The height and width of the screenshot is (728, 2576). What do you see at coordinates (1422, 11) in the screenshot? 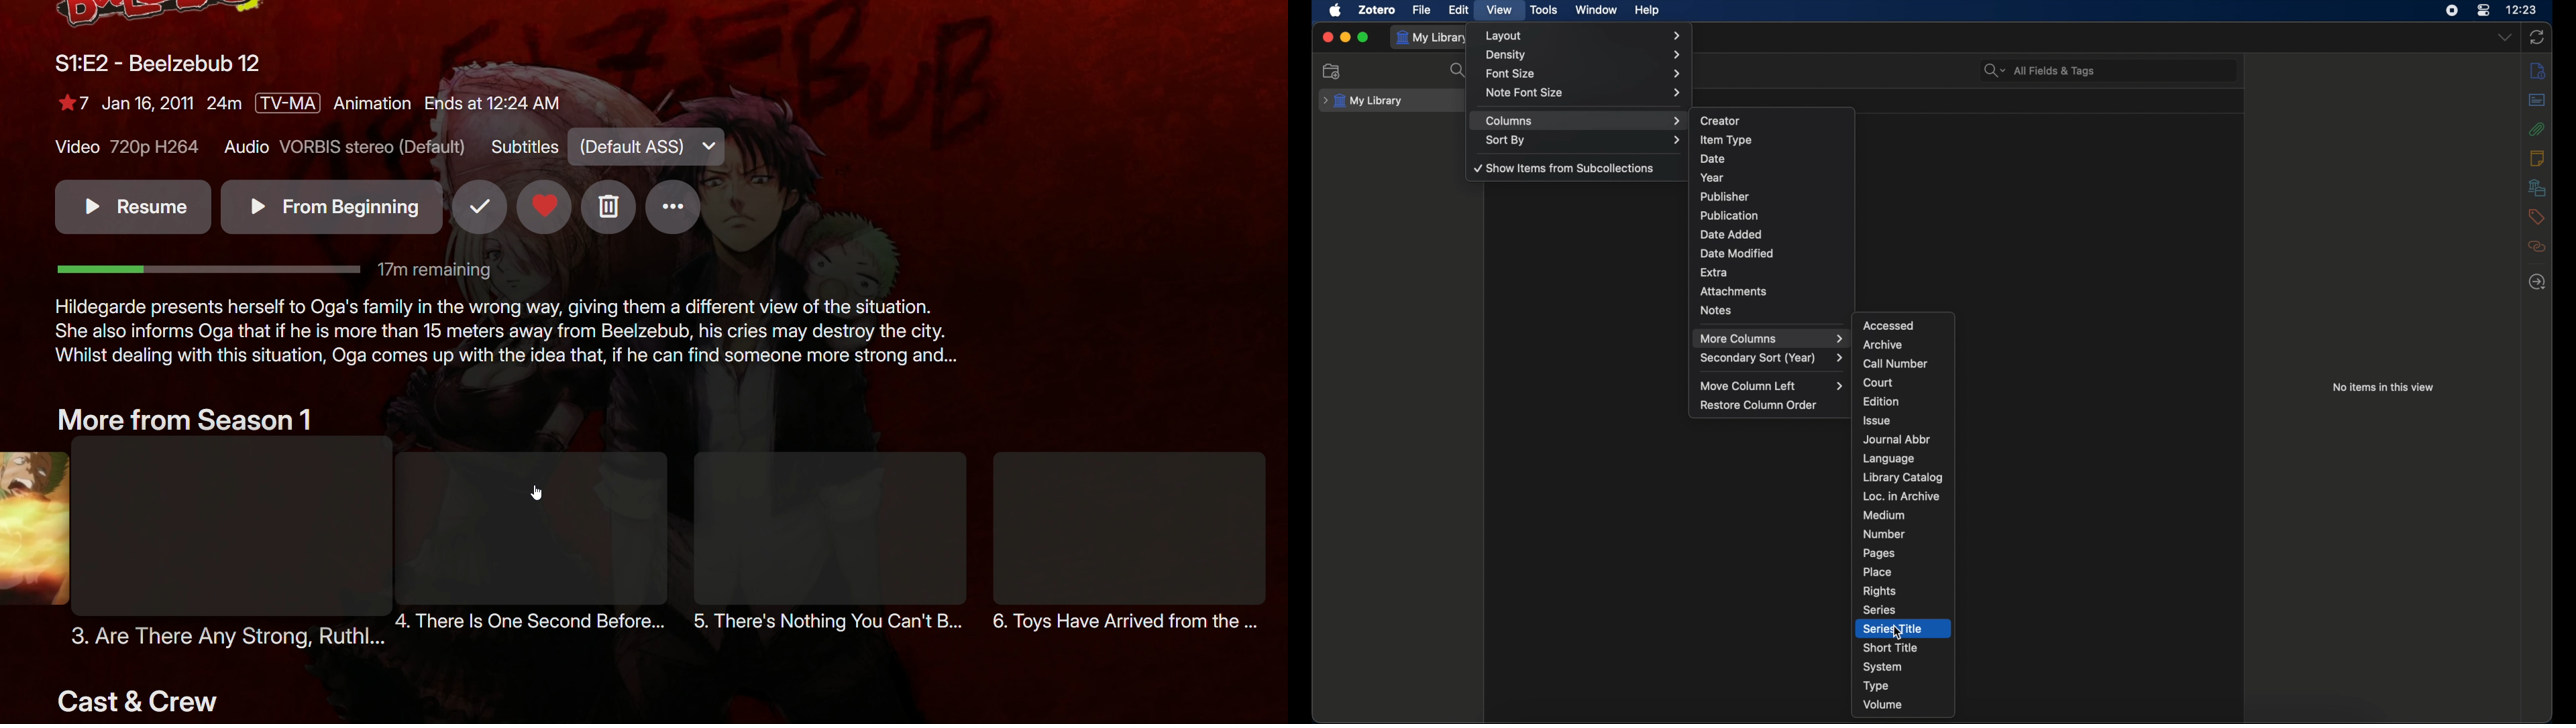
I see `file` at bounding box center [1422, 11].